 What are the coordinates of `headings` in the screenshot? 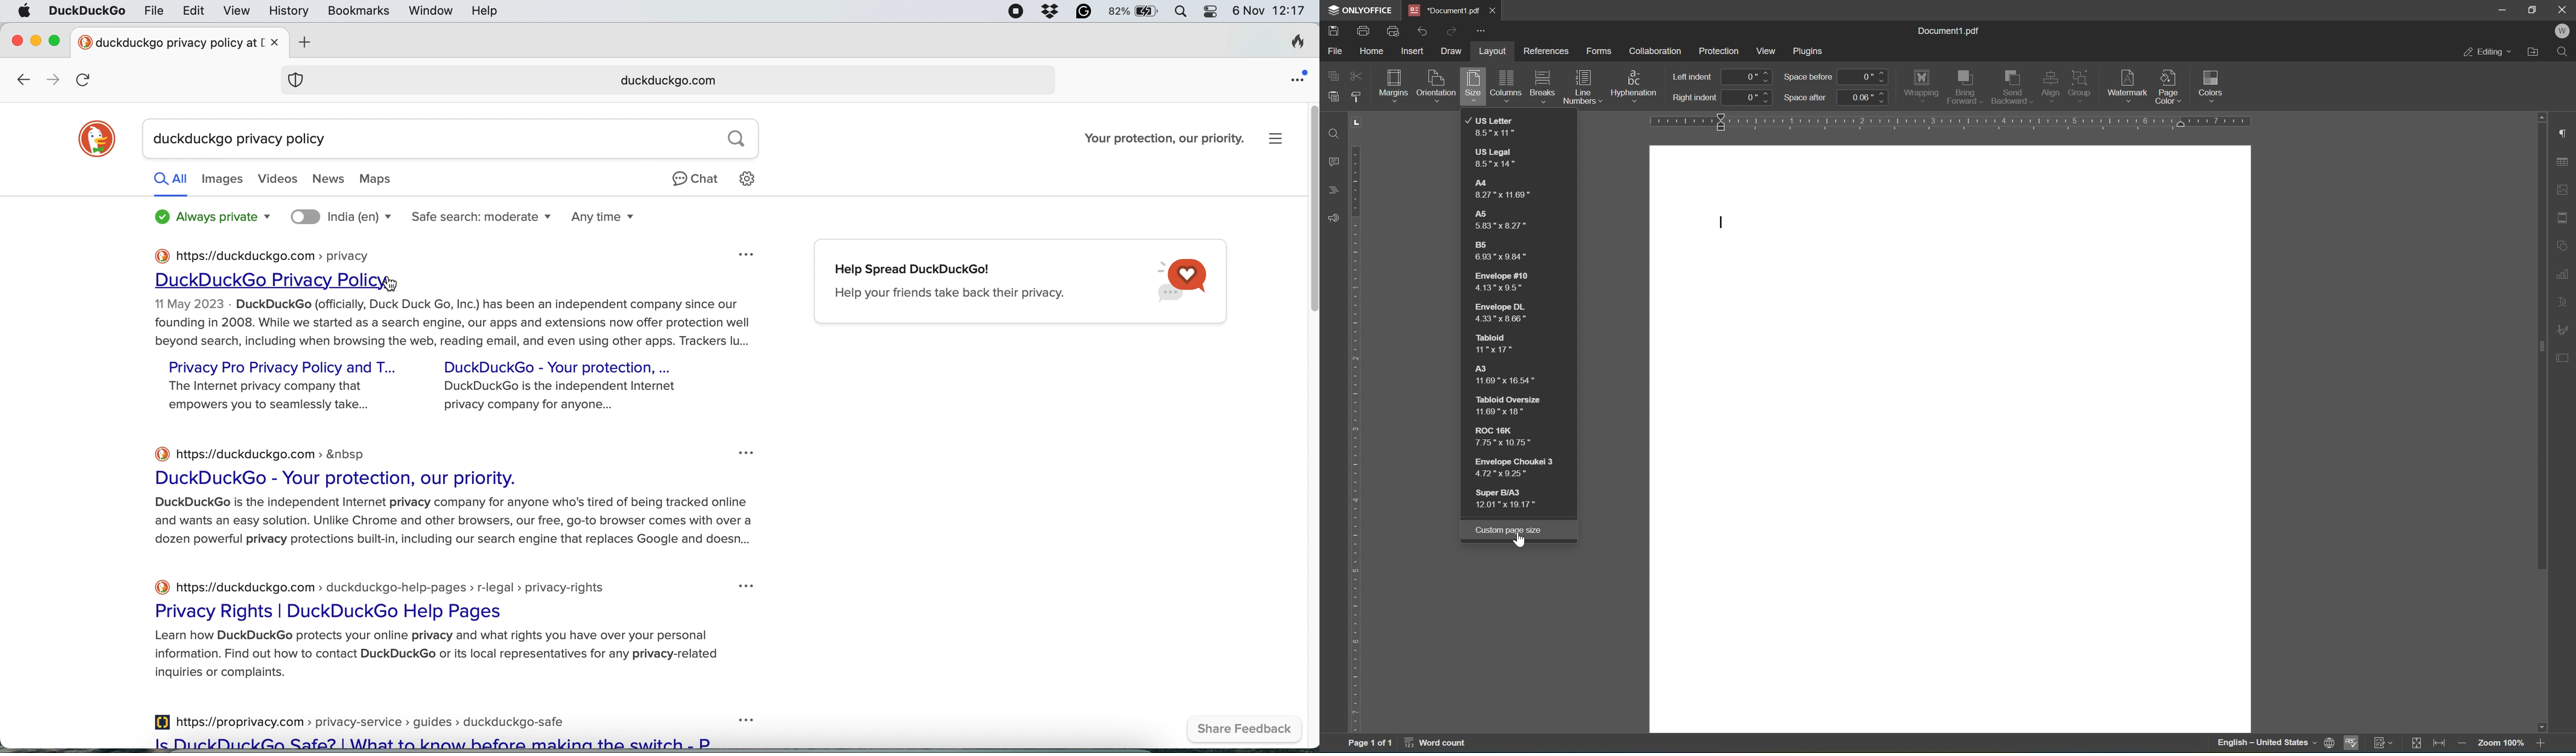 It's located at (1330, 192).